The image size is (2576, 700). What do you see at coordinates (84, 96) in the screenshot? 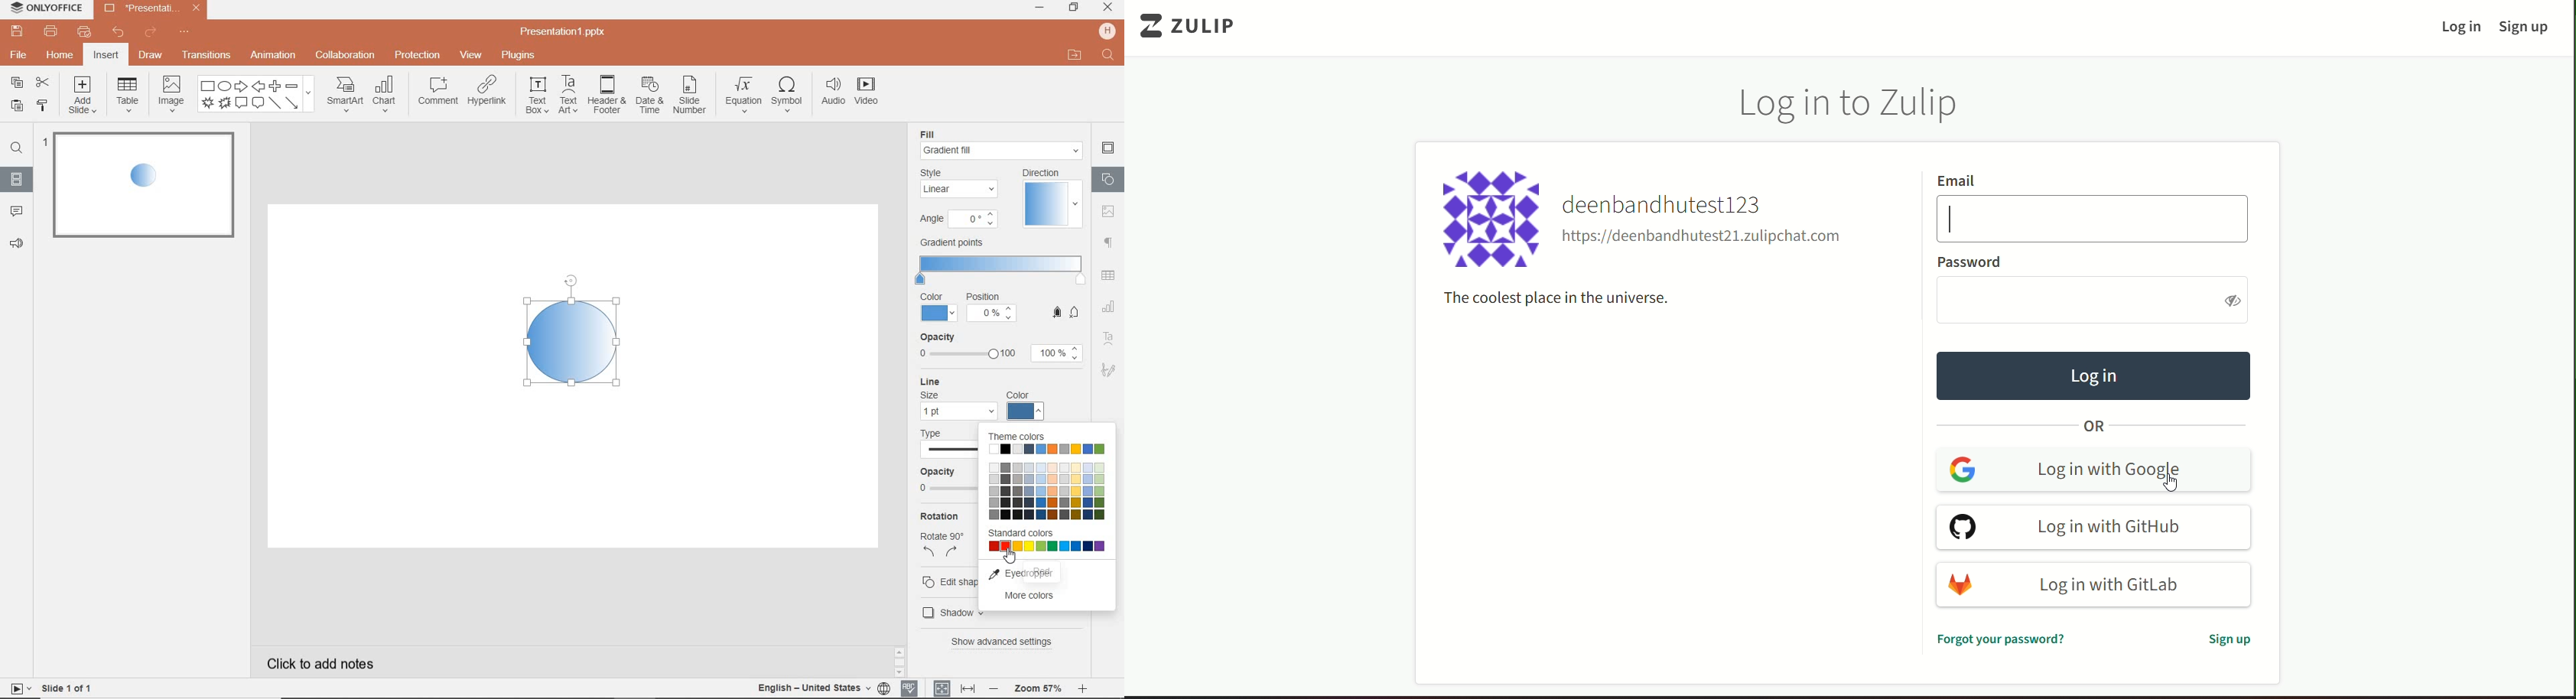
I see `add slide` at bounding box center [84, 96].